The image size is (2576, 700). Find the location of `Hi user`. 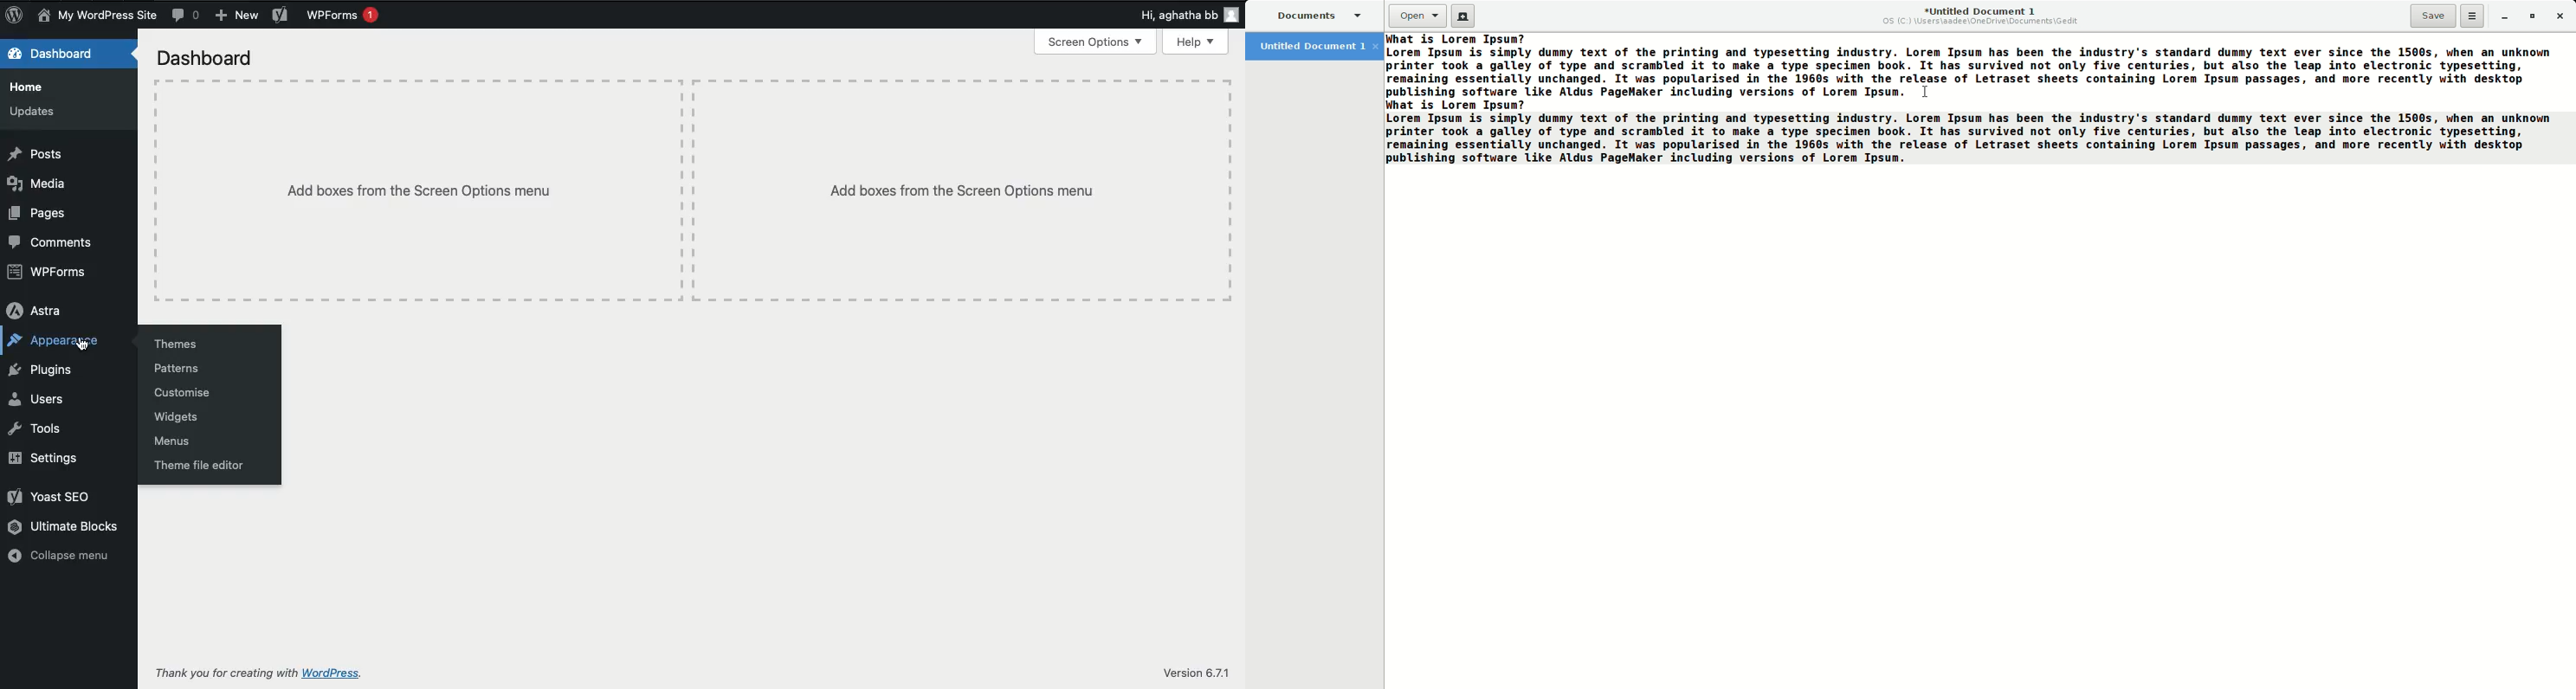

Hi user is located at coordinates (1191, 14).